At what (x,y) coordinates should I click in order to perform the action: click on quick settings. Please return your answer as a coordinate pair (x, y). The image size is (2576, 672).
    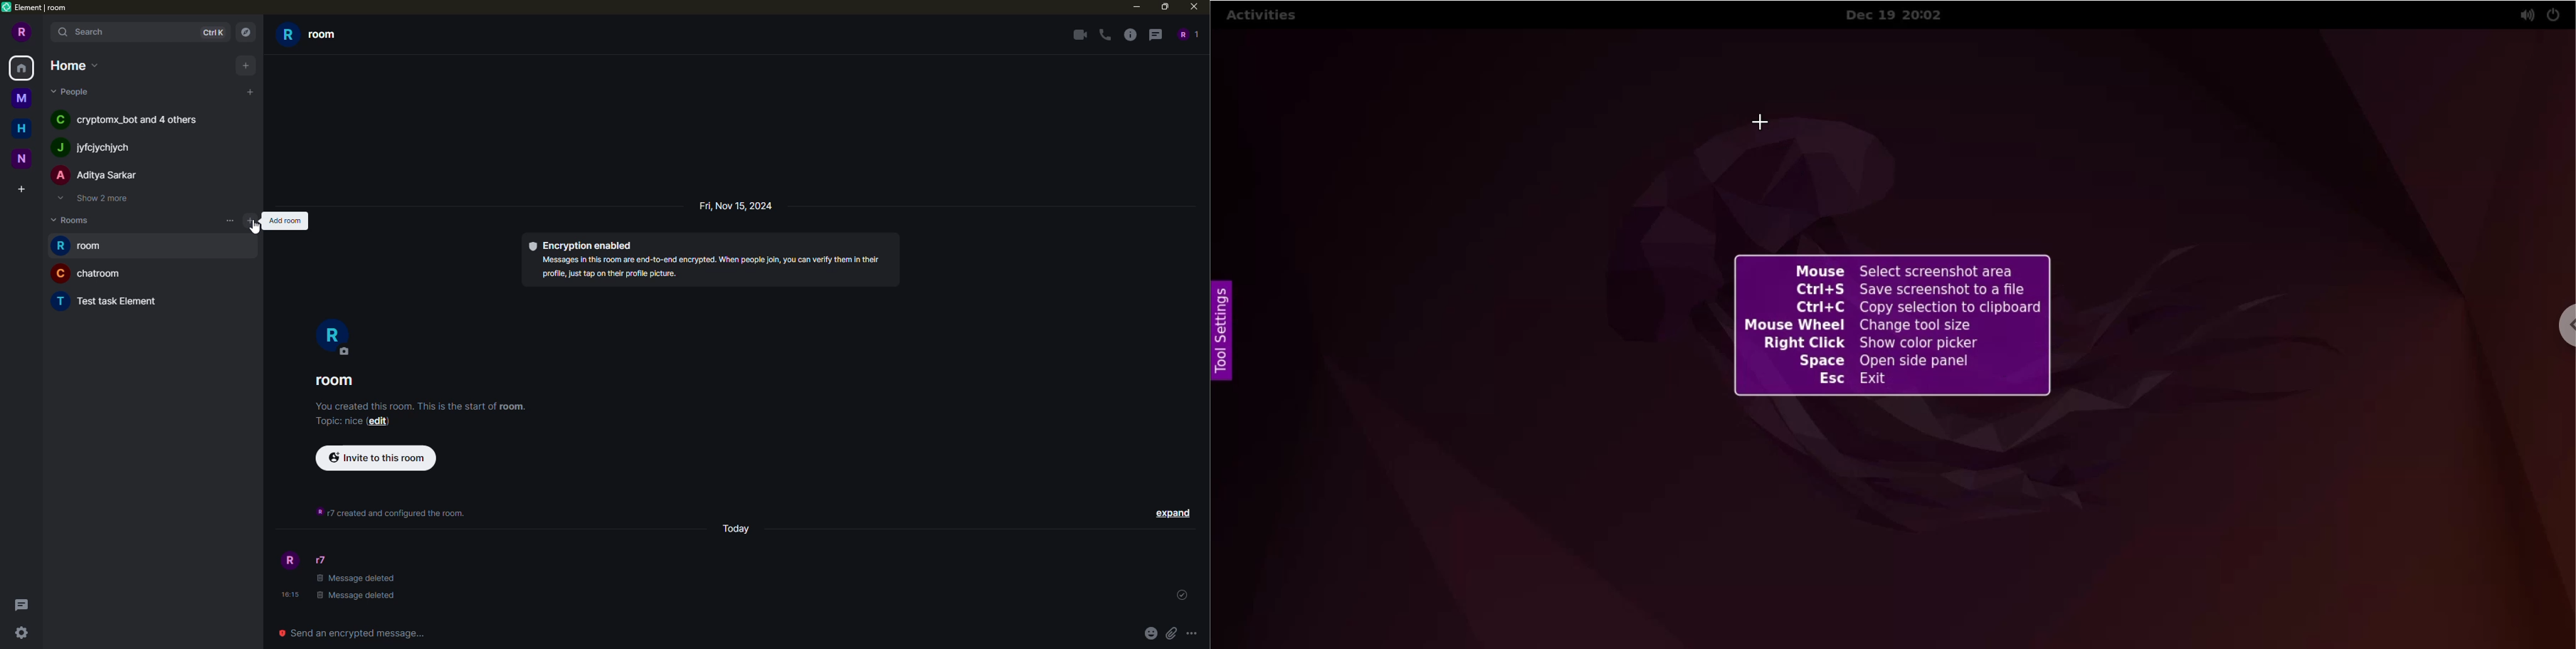
    Looking at the image, I should click on (21, 633).